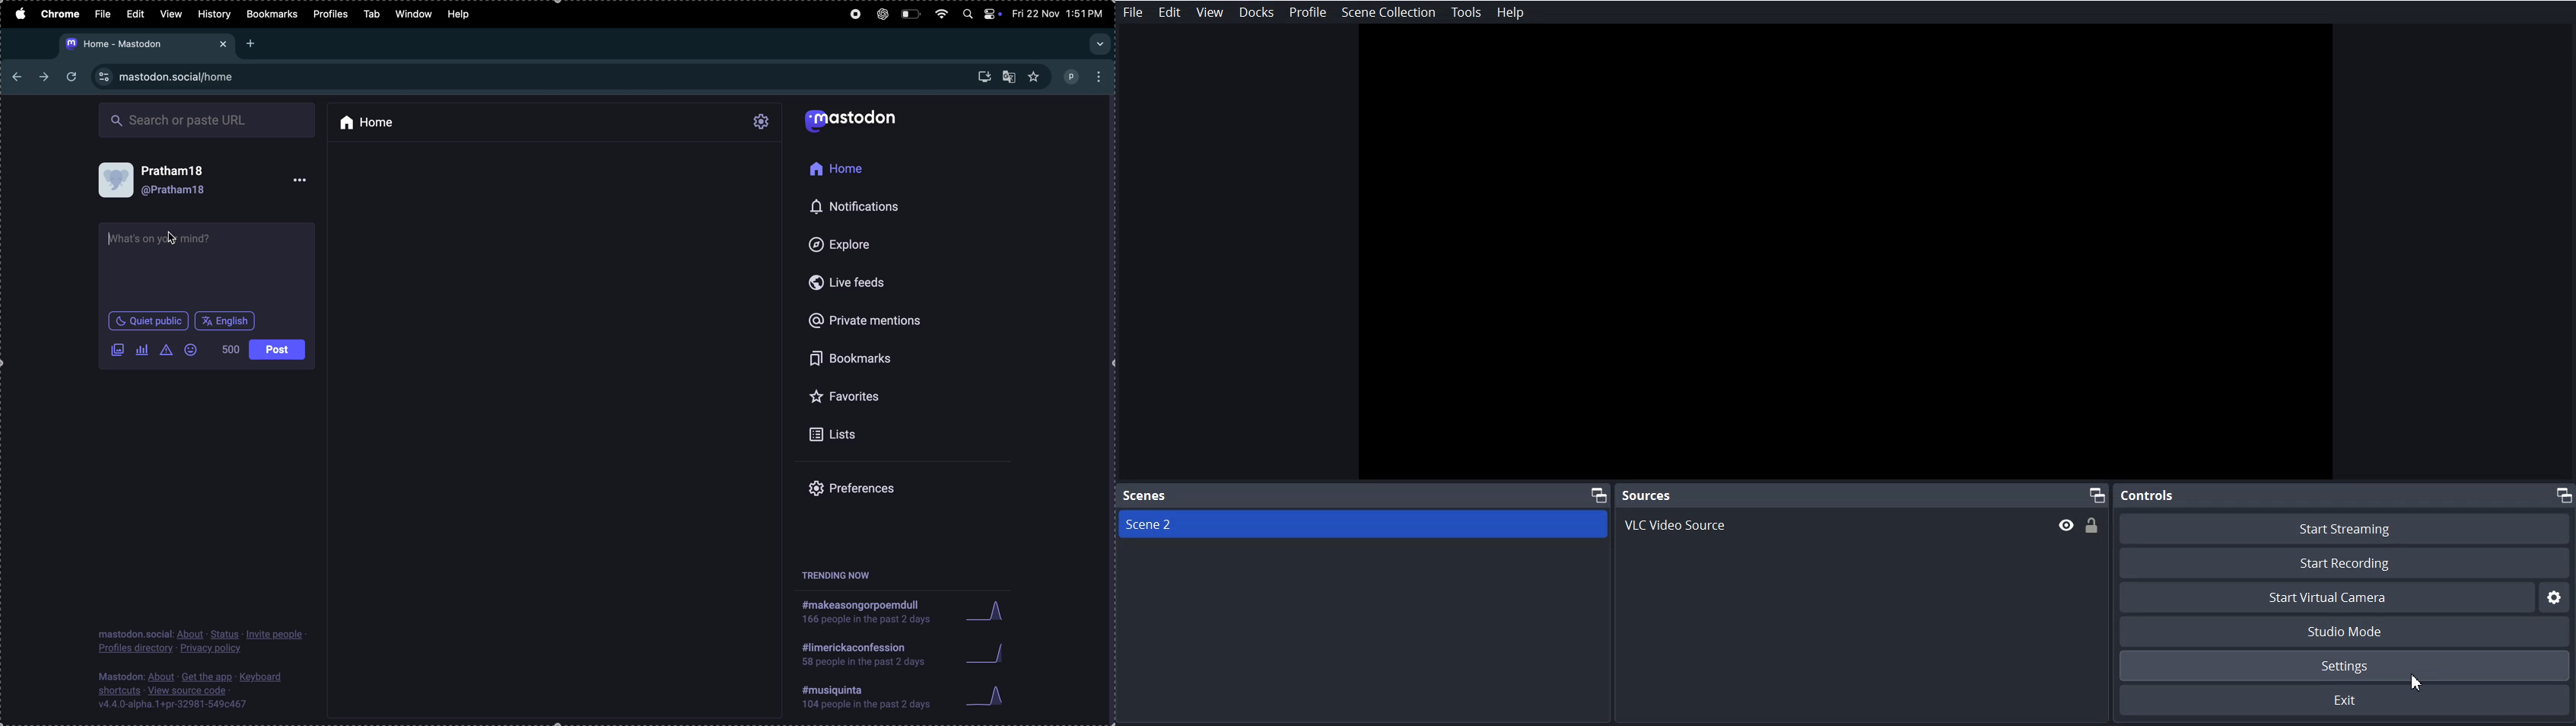 Image resolution: width=2576 pixels, height=728 pixels. I want to click on tab, so click(370, 14).